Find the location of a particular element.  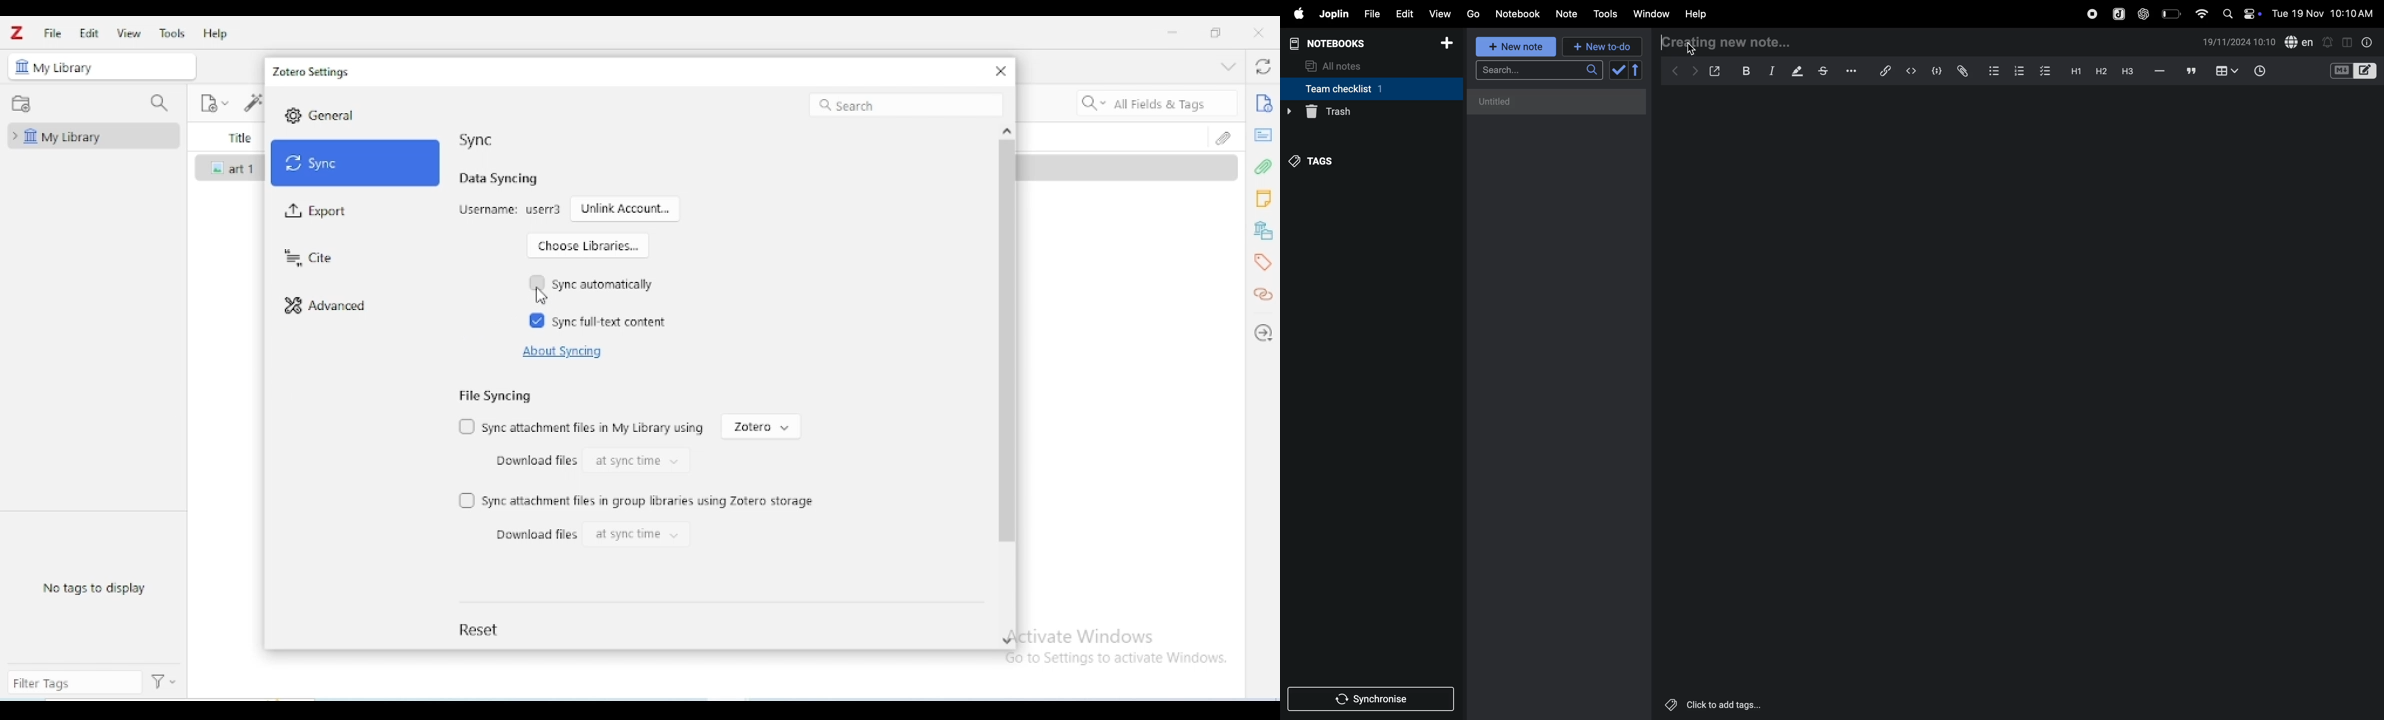

itallic is located at coordinates (1770, 71).